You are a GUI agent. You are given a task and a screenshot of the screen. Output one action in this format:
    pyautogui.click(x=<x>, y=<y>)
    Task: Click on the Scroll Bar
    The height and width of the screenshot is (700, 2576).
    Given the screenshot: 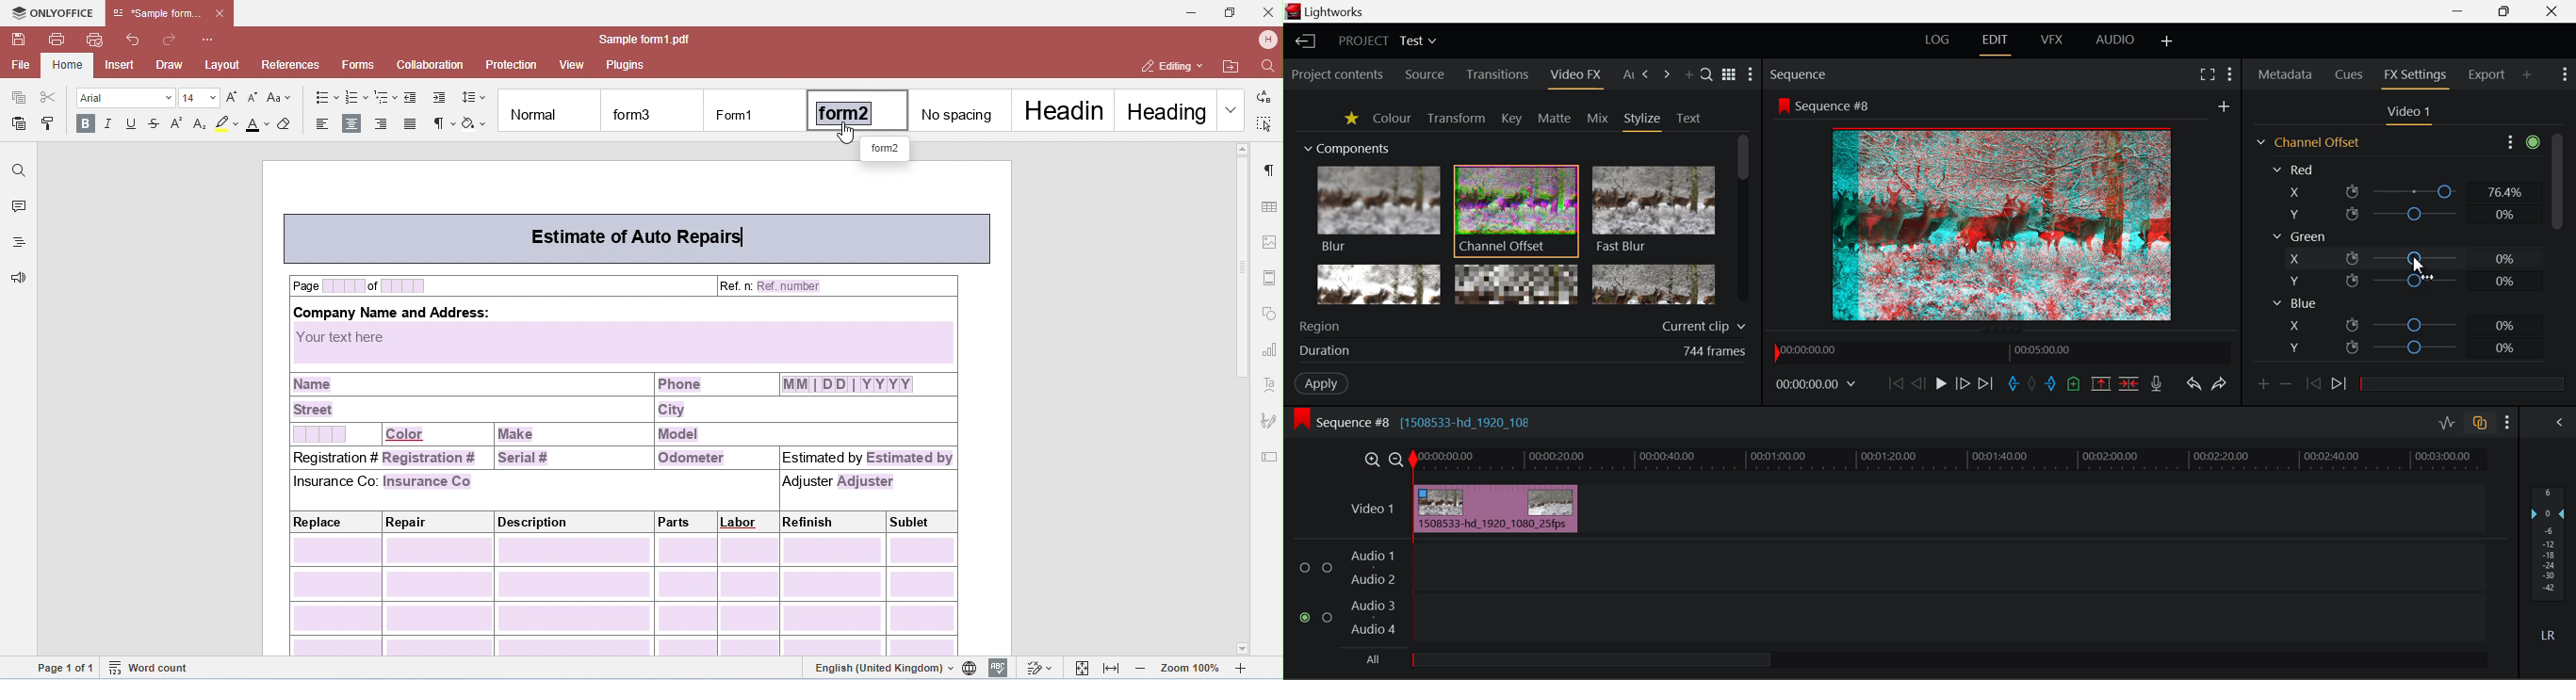 What is the action you would take?
    pyautogui.click(x=2557, y=251)
    